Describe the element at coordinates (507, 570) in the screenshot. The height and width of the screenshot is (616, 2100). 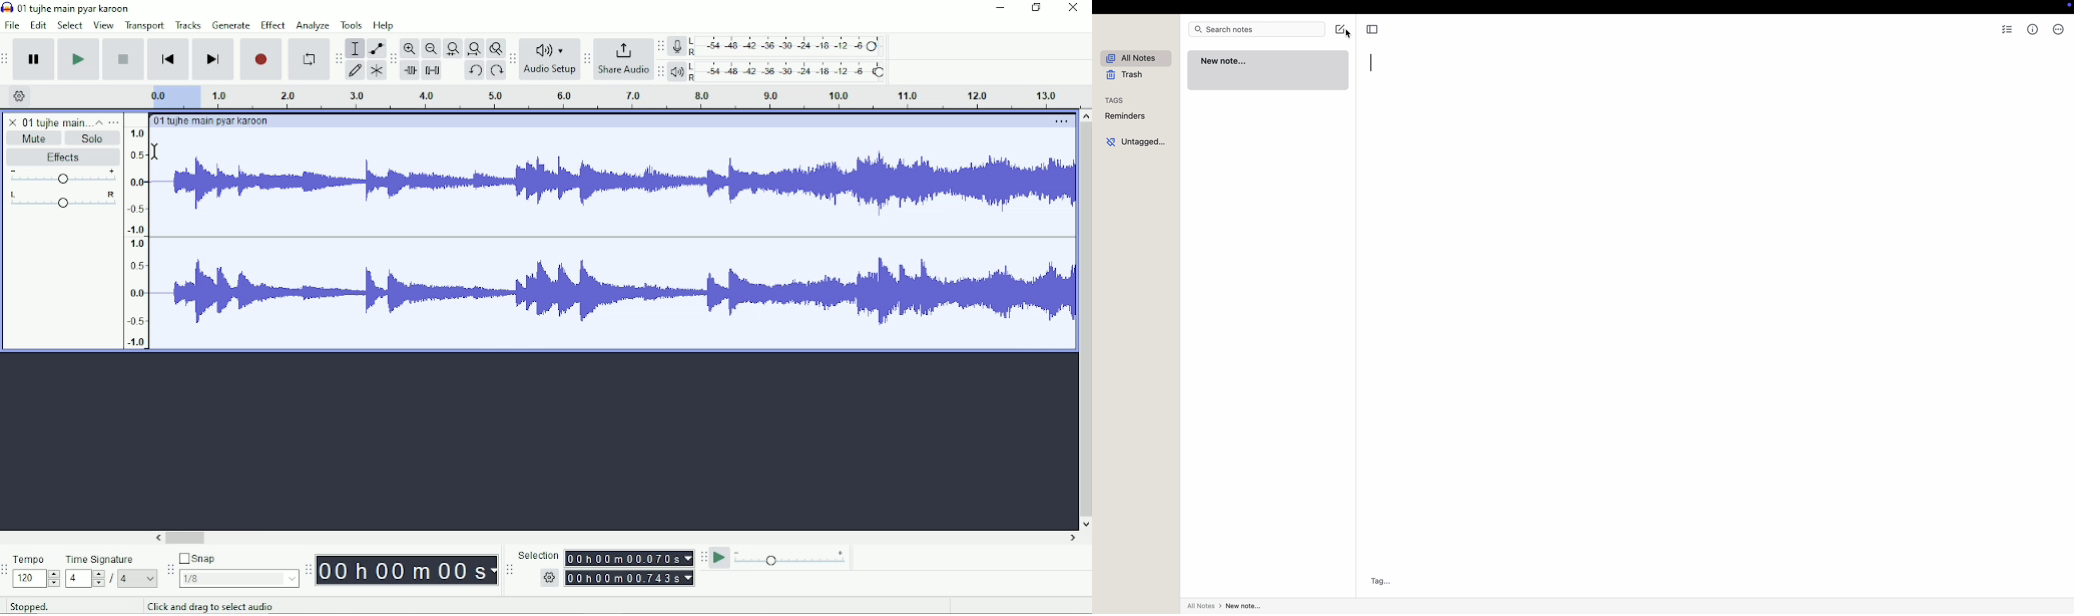
I see `Audacity selection toolbar` at that location.